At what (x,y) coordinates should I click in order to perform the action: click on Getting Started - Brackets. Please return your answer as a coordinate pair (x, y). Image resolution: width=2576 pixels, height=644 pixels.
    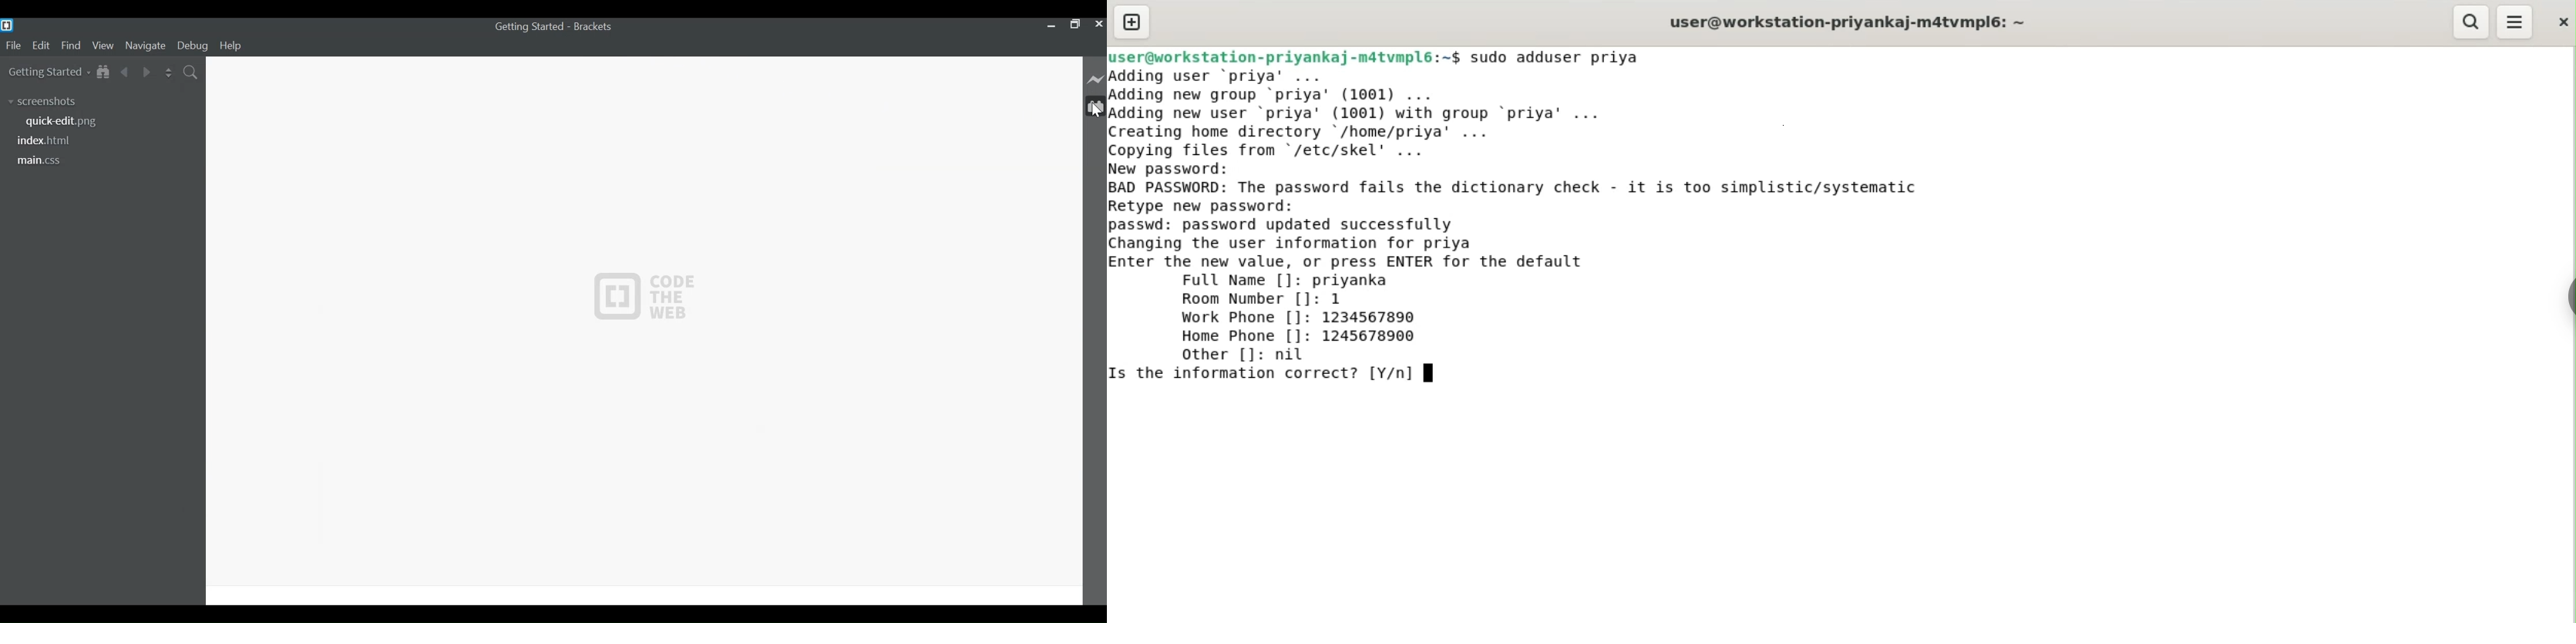
    Looking at the image, I should click on (551, 27).